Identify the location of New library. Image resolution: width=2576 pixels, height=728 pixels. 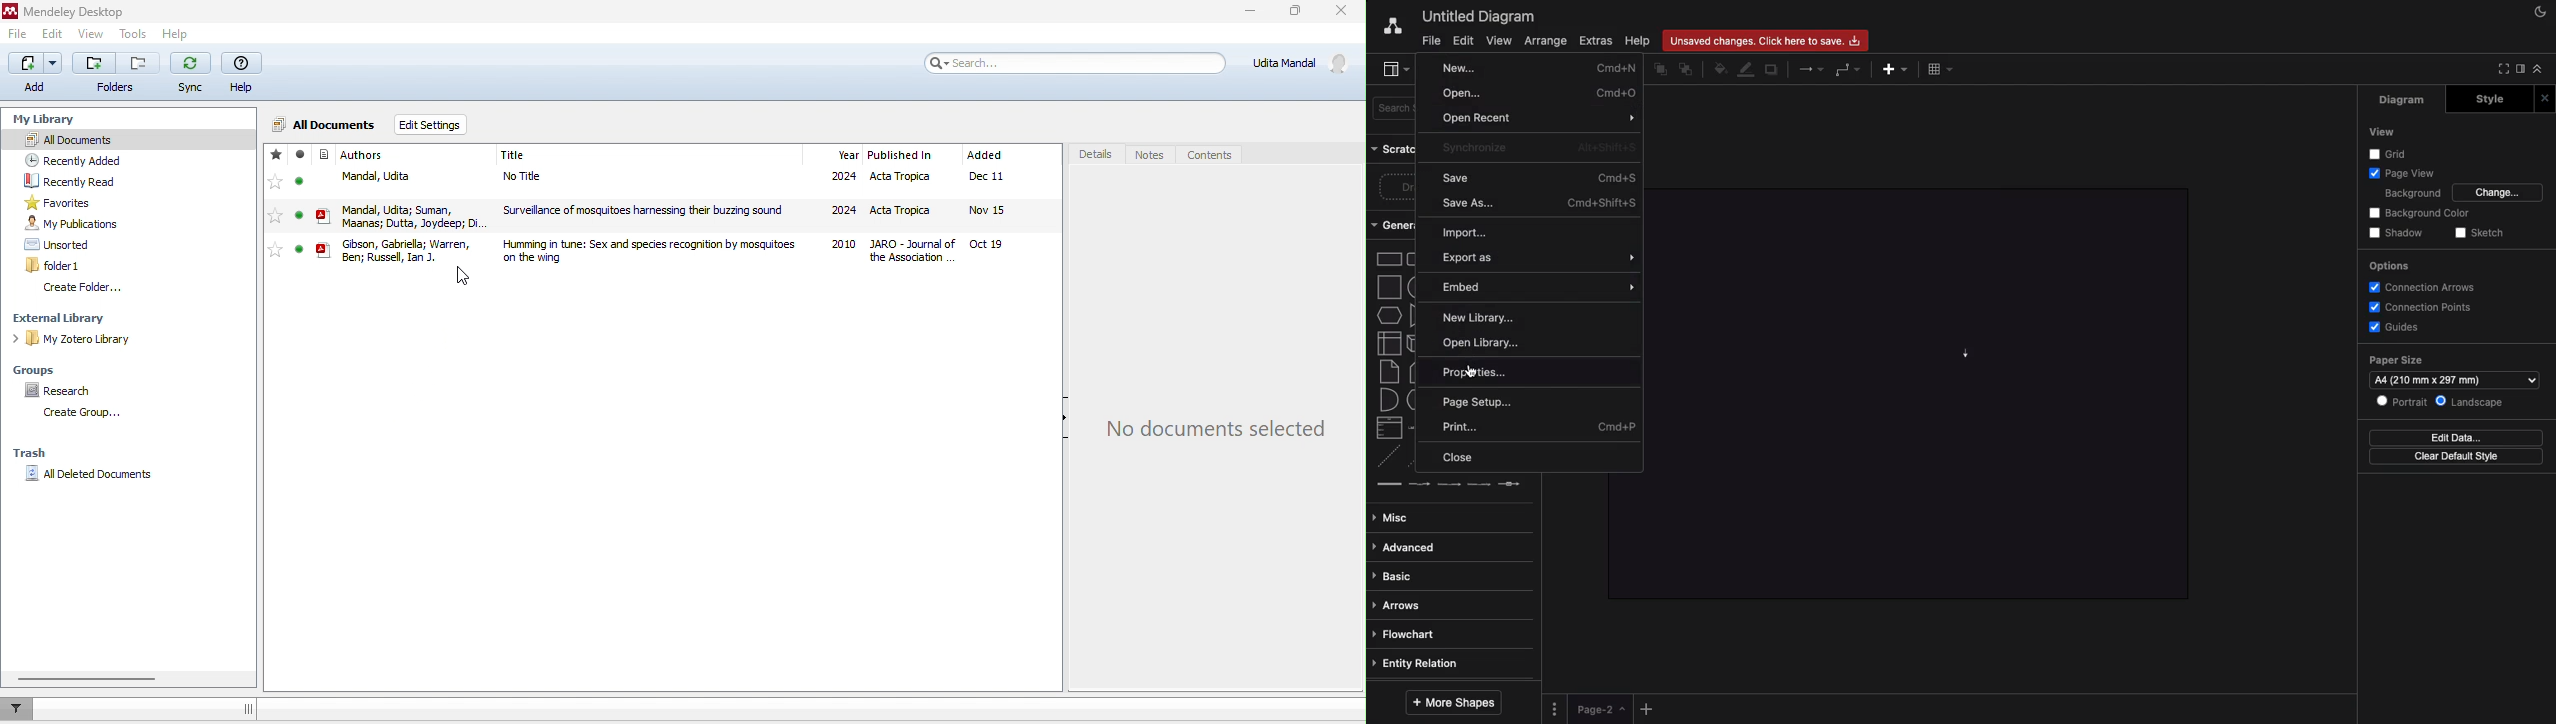
(1478, 317).